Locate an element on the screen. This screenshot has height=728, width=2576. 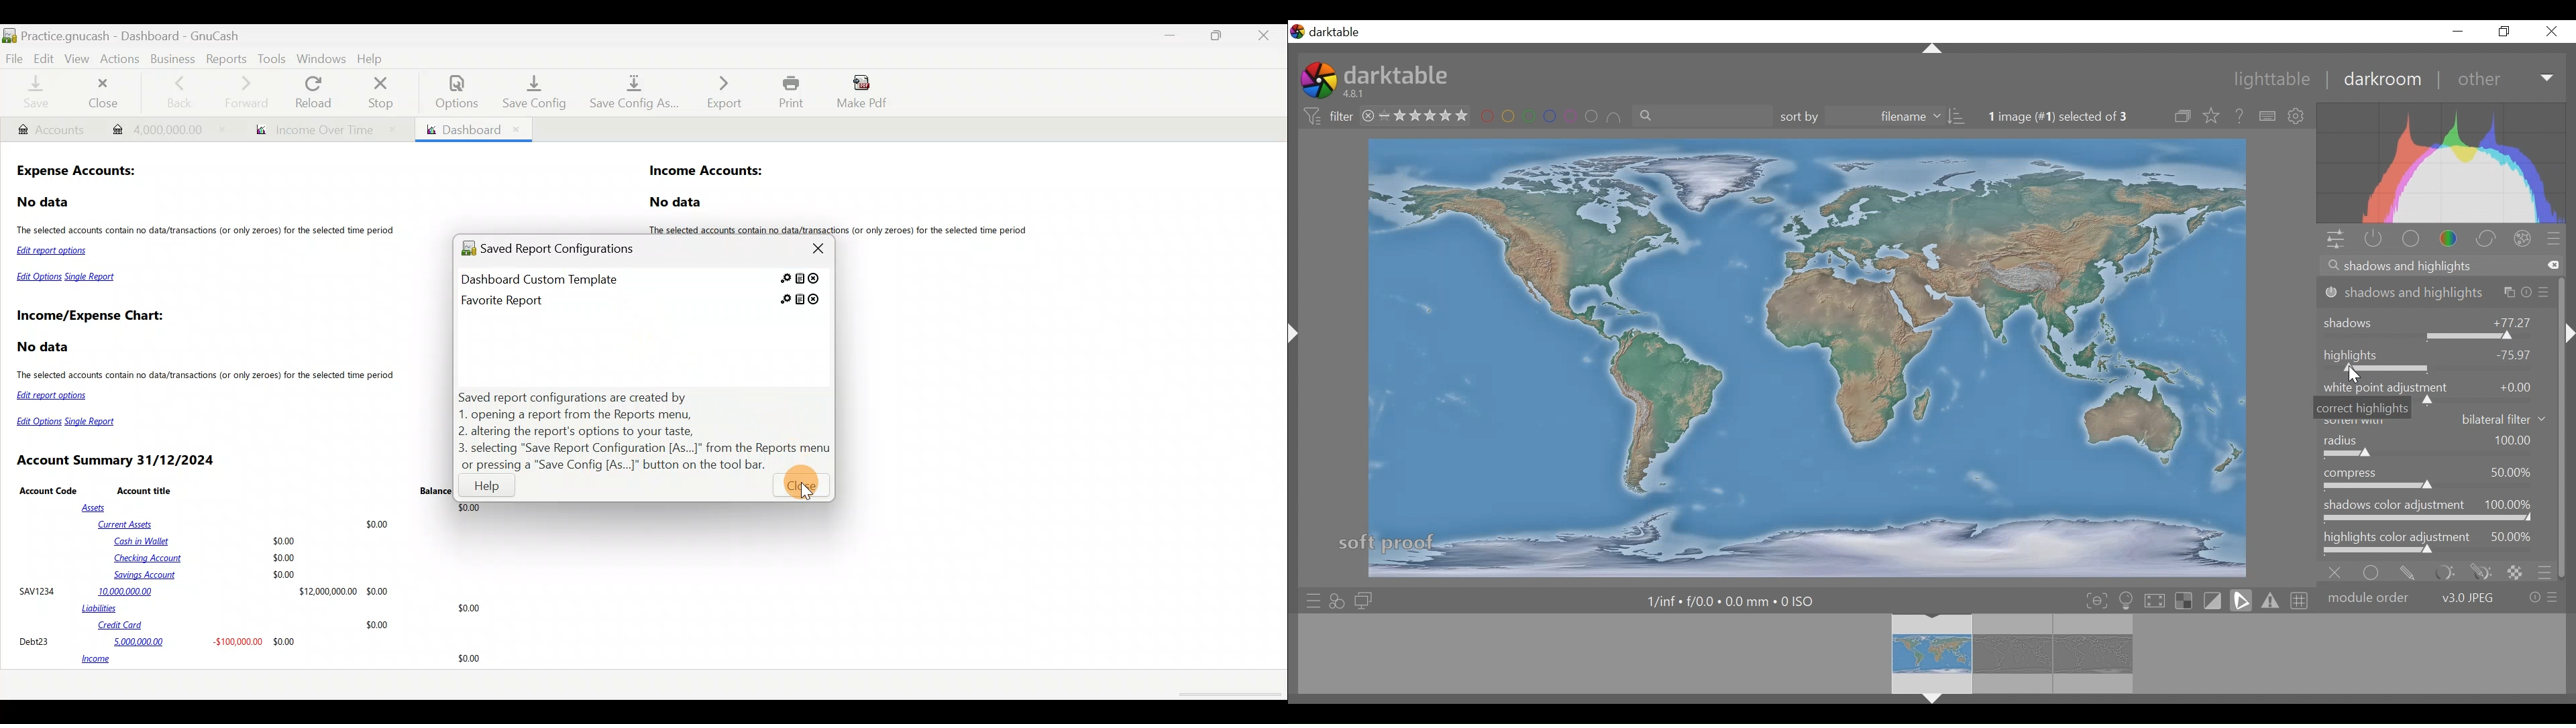
Cursor is located at coordinates (806, 483).